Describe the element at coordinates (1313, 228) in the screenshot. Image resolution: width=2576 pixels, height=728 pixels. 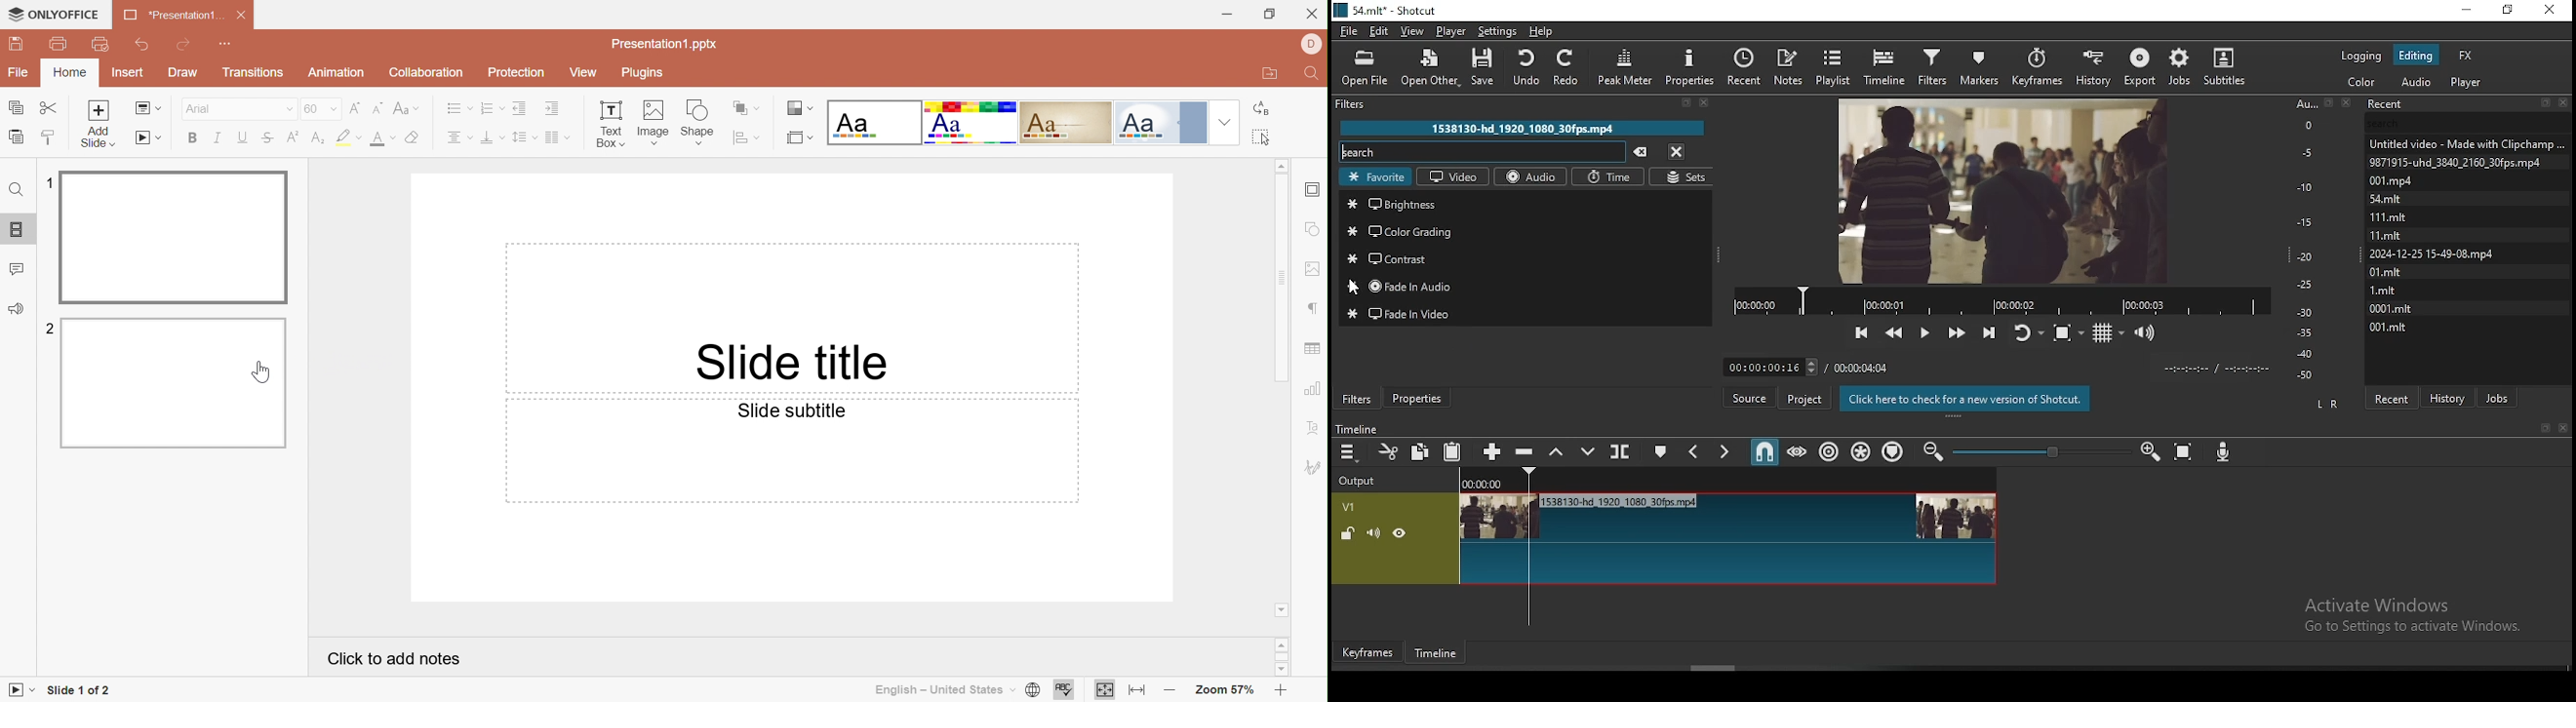
I see `Shape settings` at that location.